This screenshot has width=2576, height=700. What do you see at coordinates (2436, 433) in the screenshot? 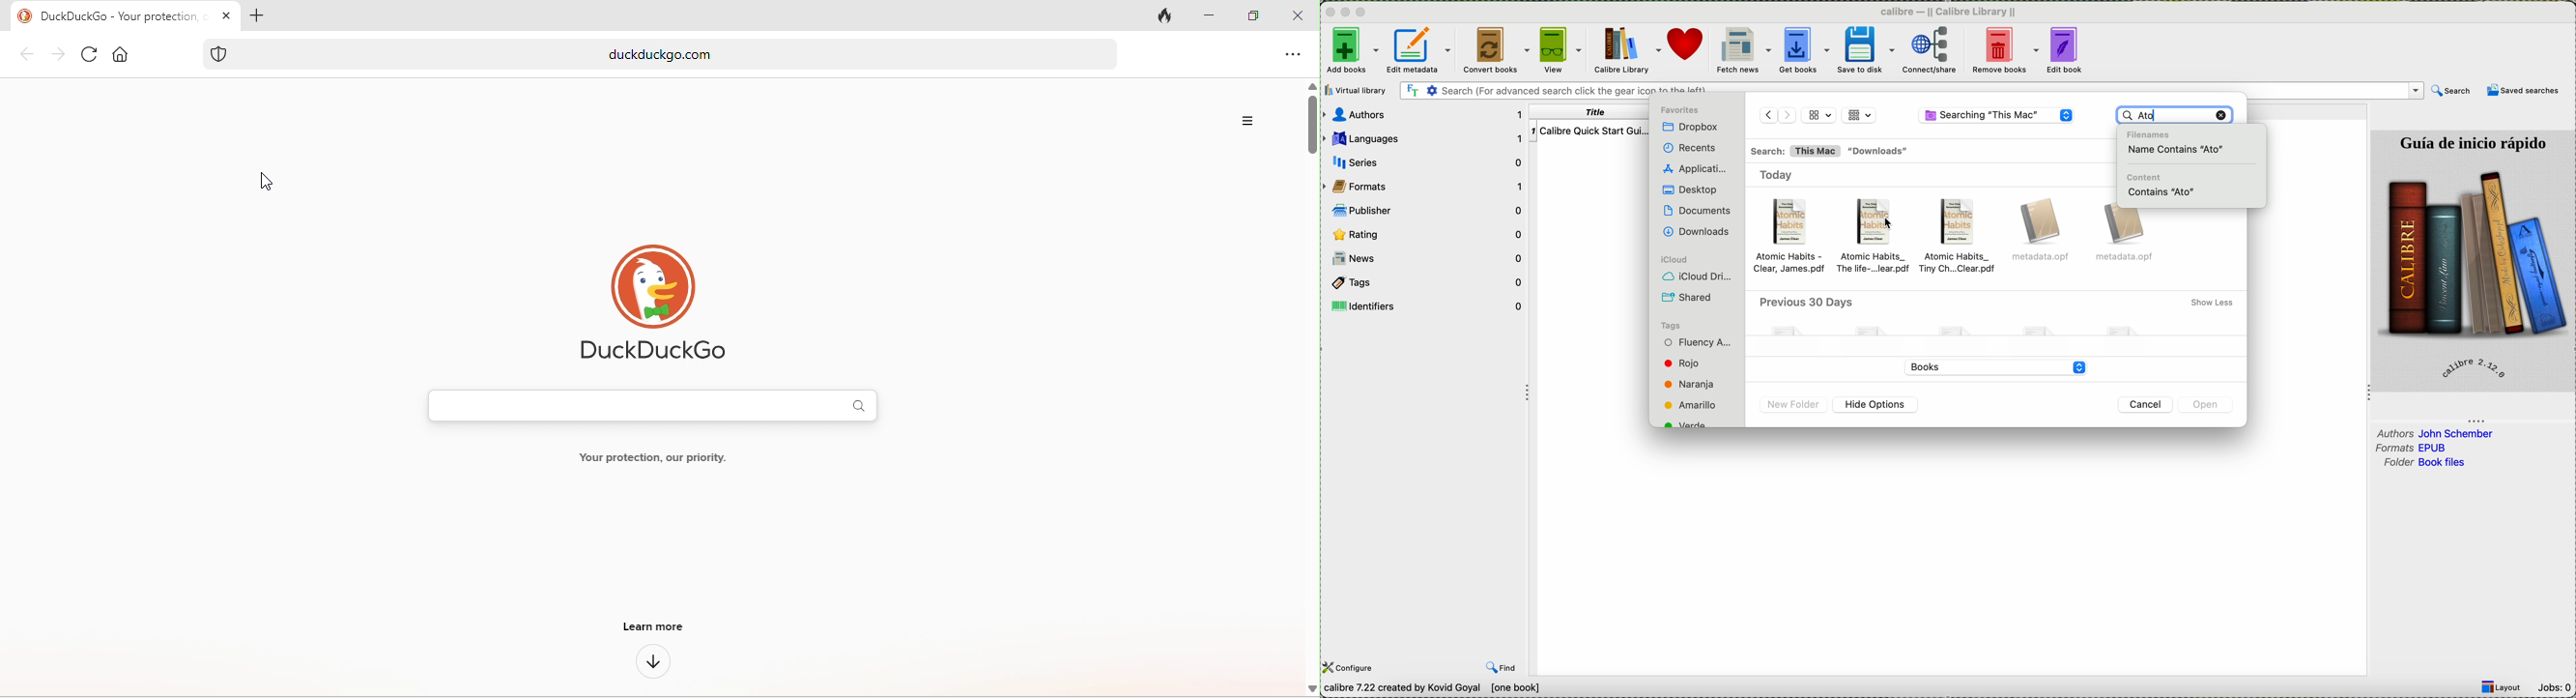
I see `authors` at bounding box center [2436, 433].